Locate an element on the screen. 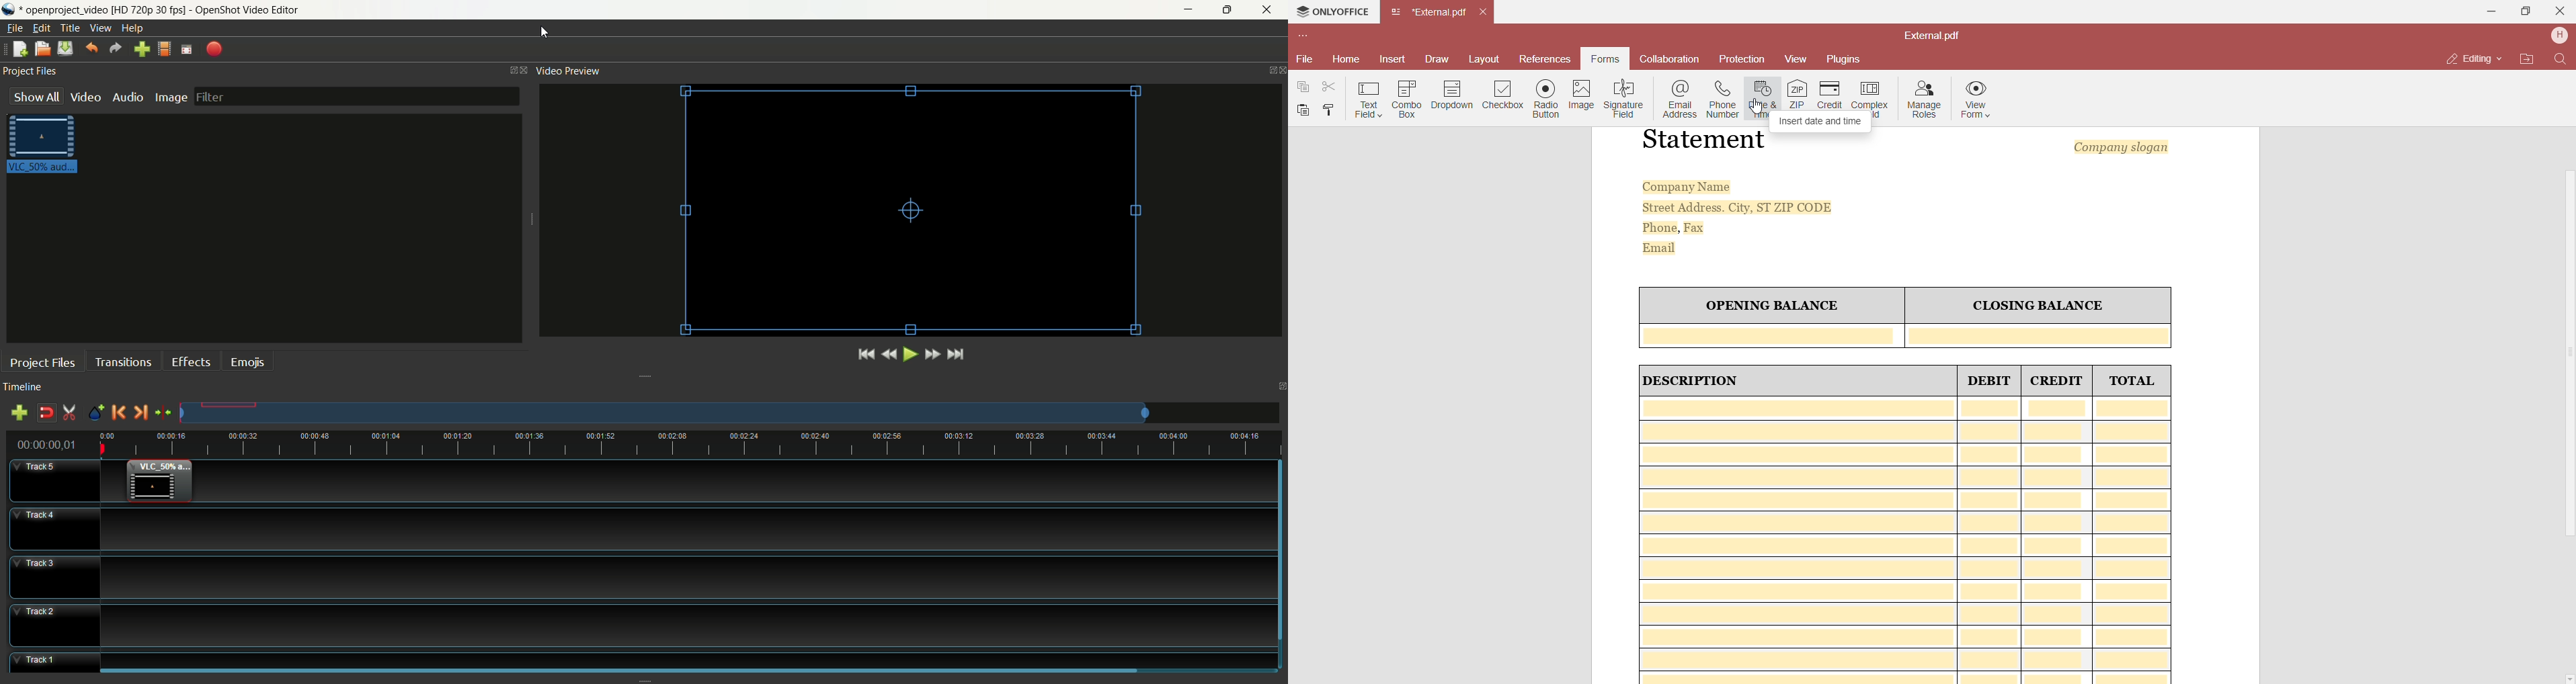 The image size is (2576, 700). import files is located at coordinates (142, 49).